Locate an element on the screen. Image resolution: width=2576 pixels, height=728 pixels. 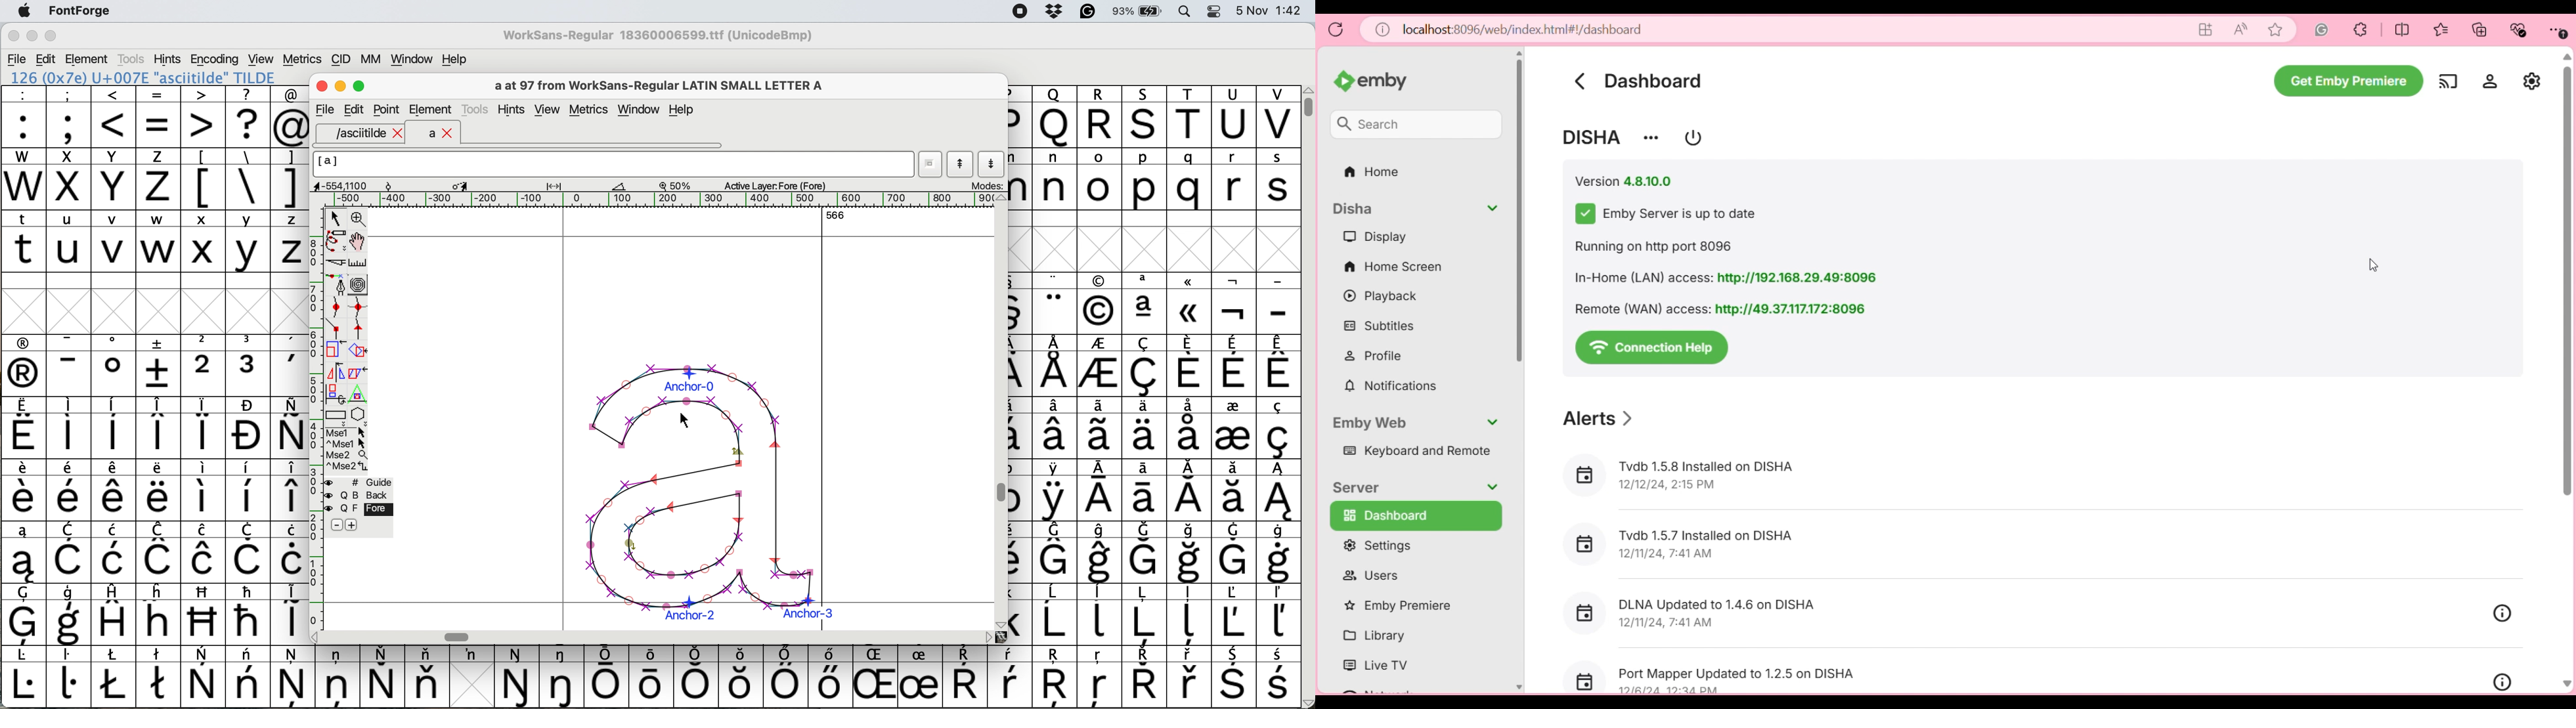
cursor is located at coordinates (688, 423).